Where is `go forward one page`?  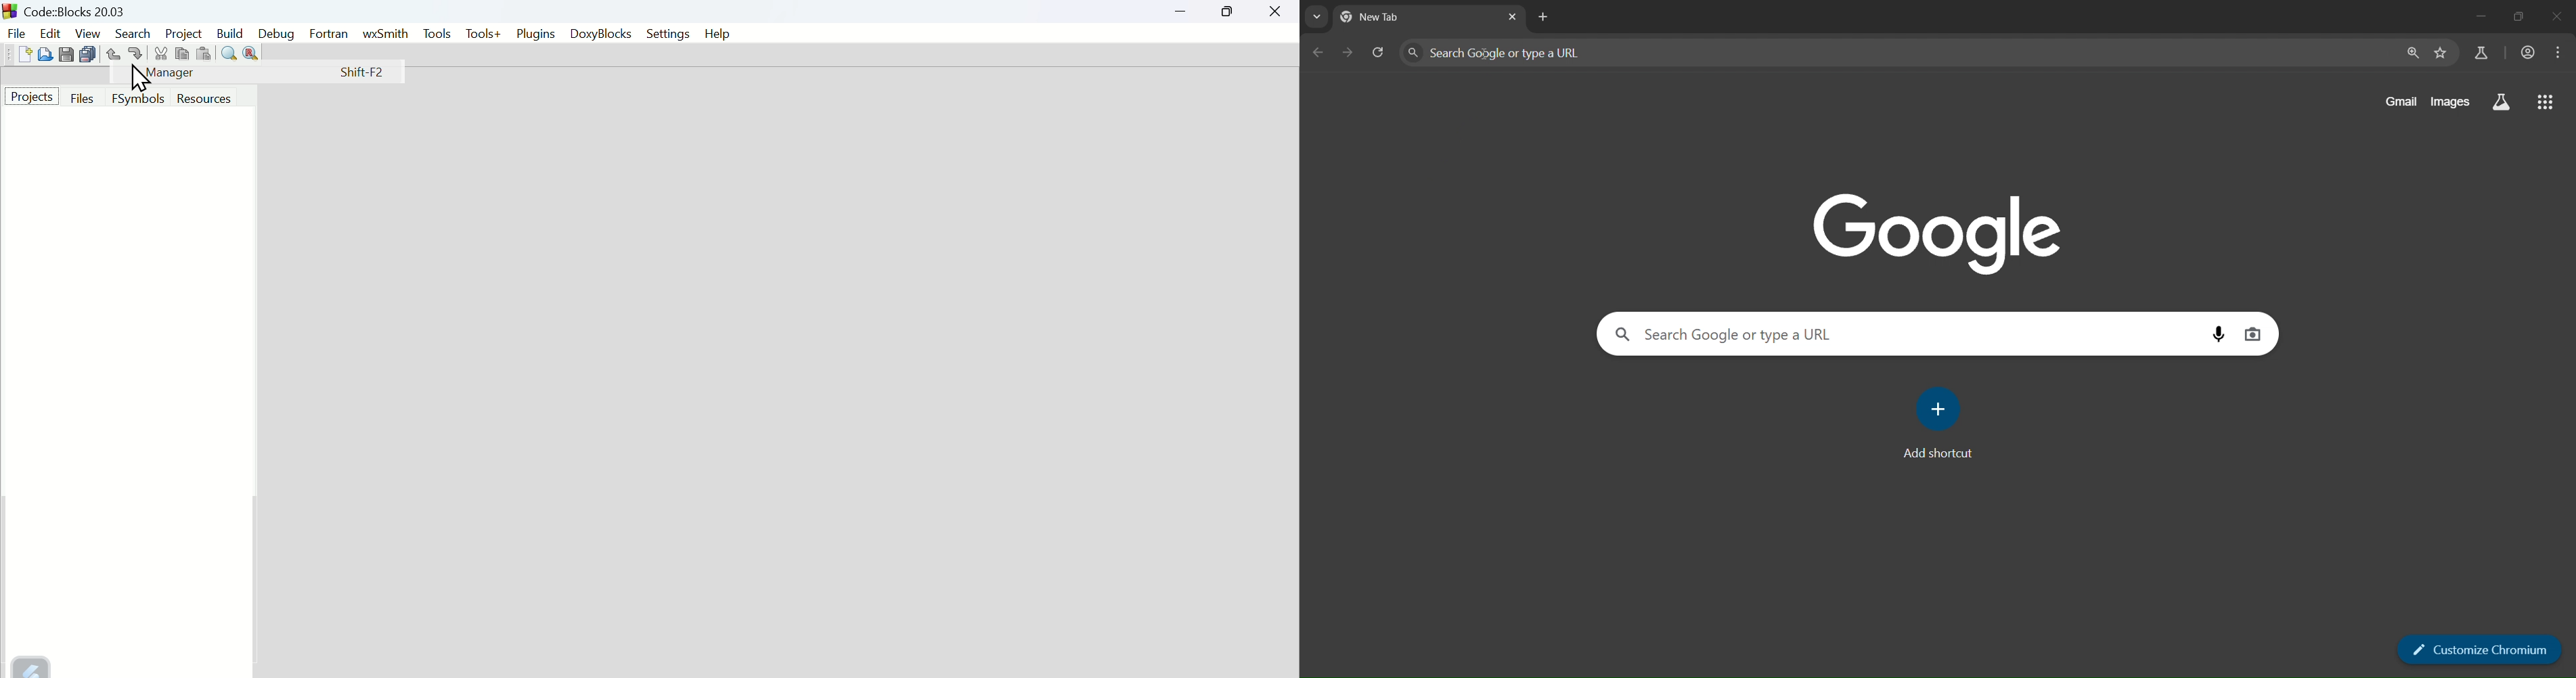
go forward one page is located at coordinates (1349, 52).